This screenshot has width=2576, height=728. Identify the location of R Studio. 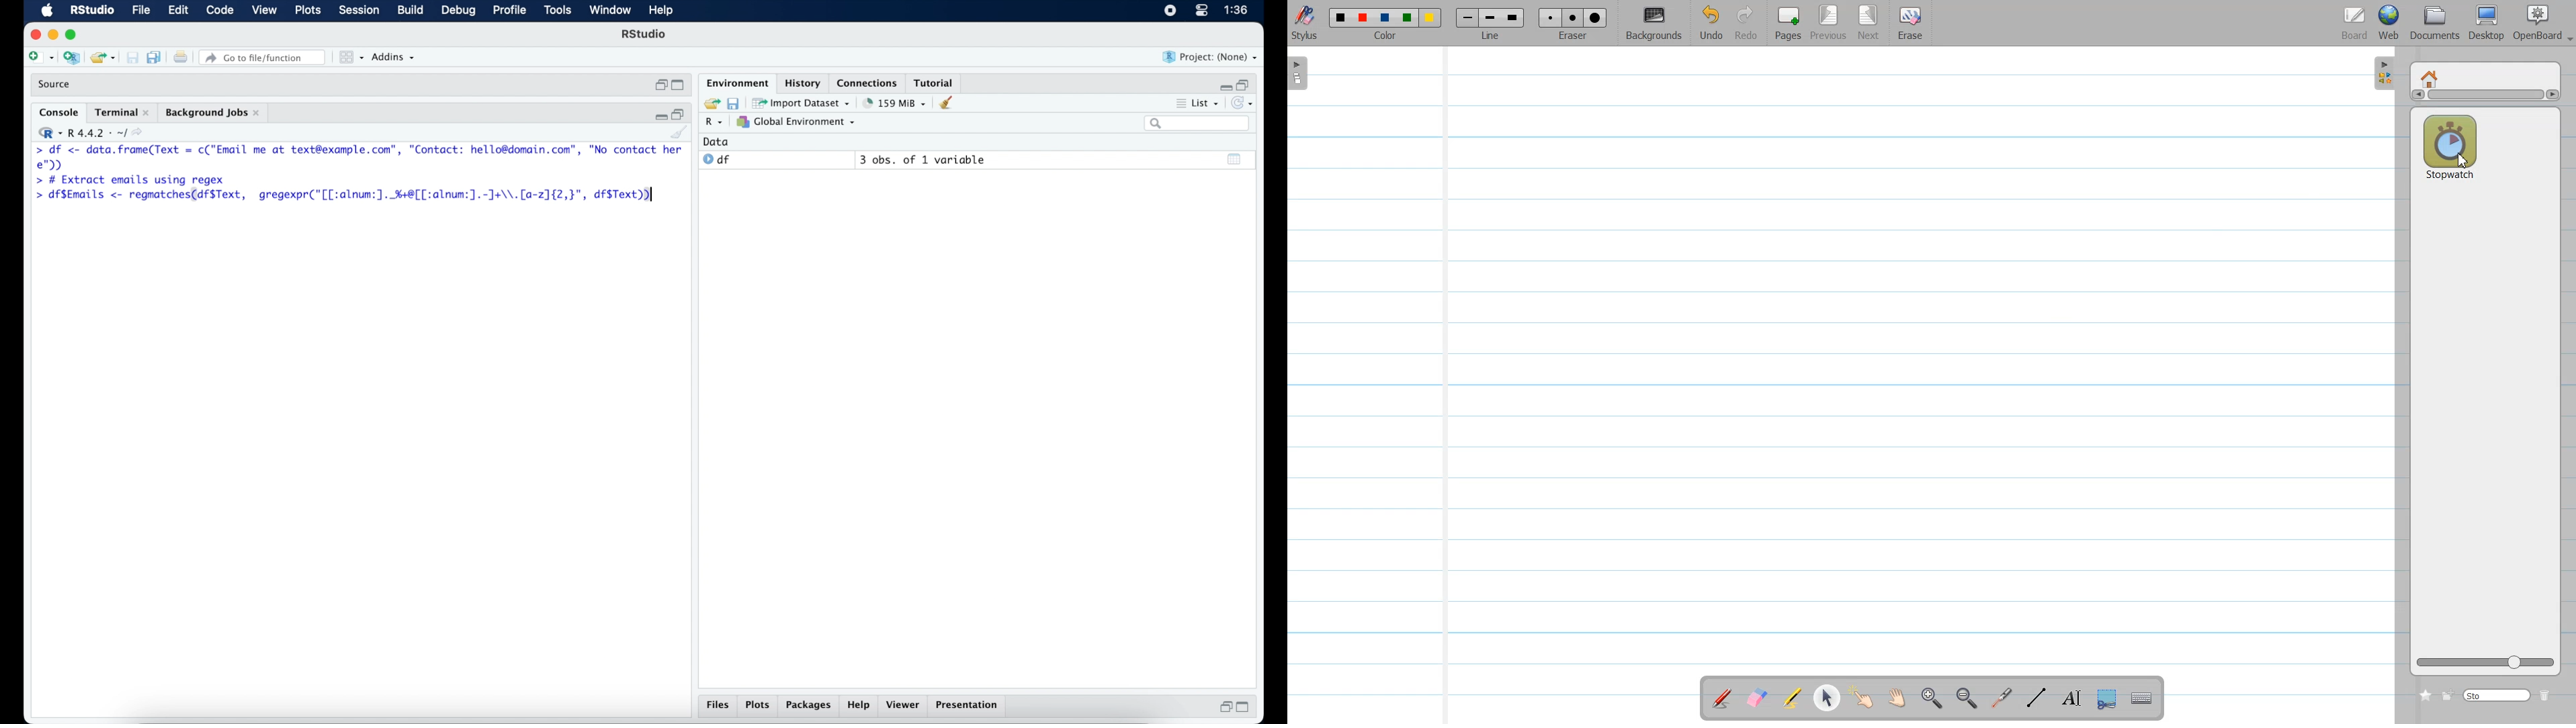
(645, 36).